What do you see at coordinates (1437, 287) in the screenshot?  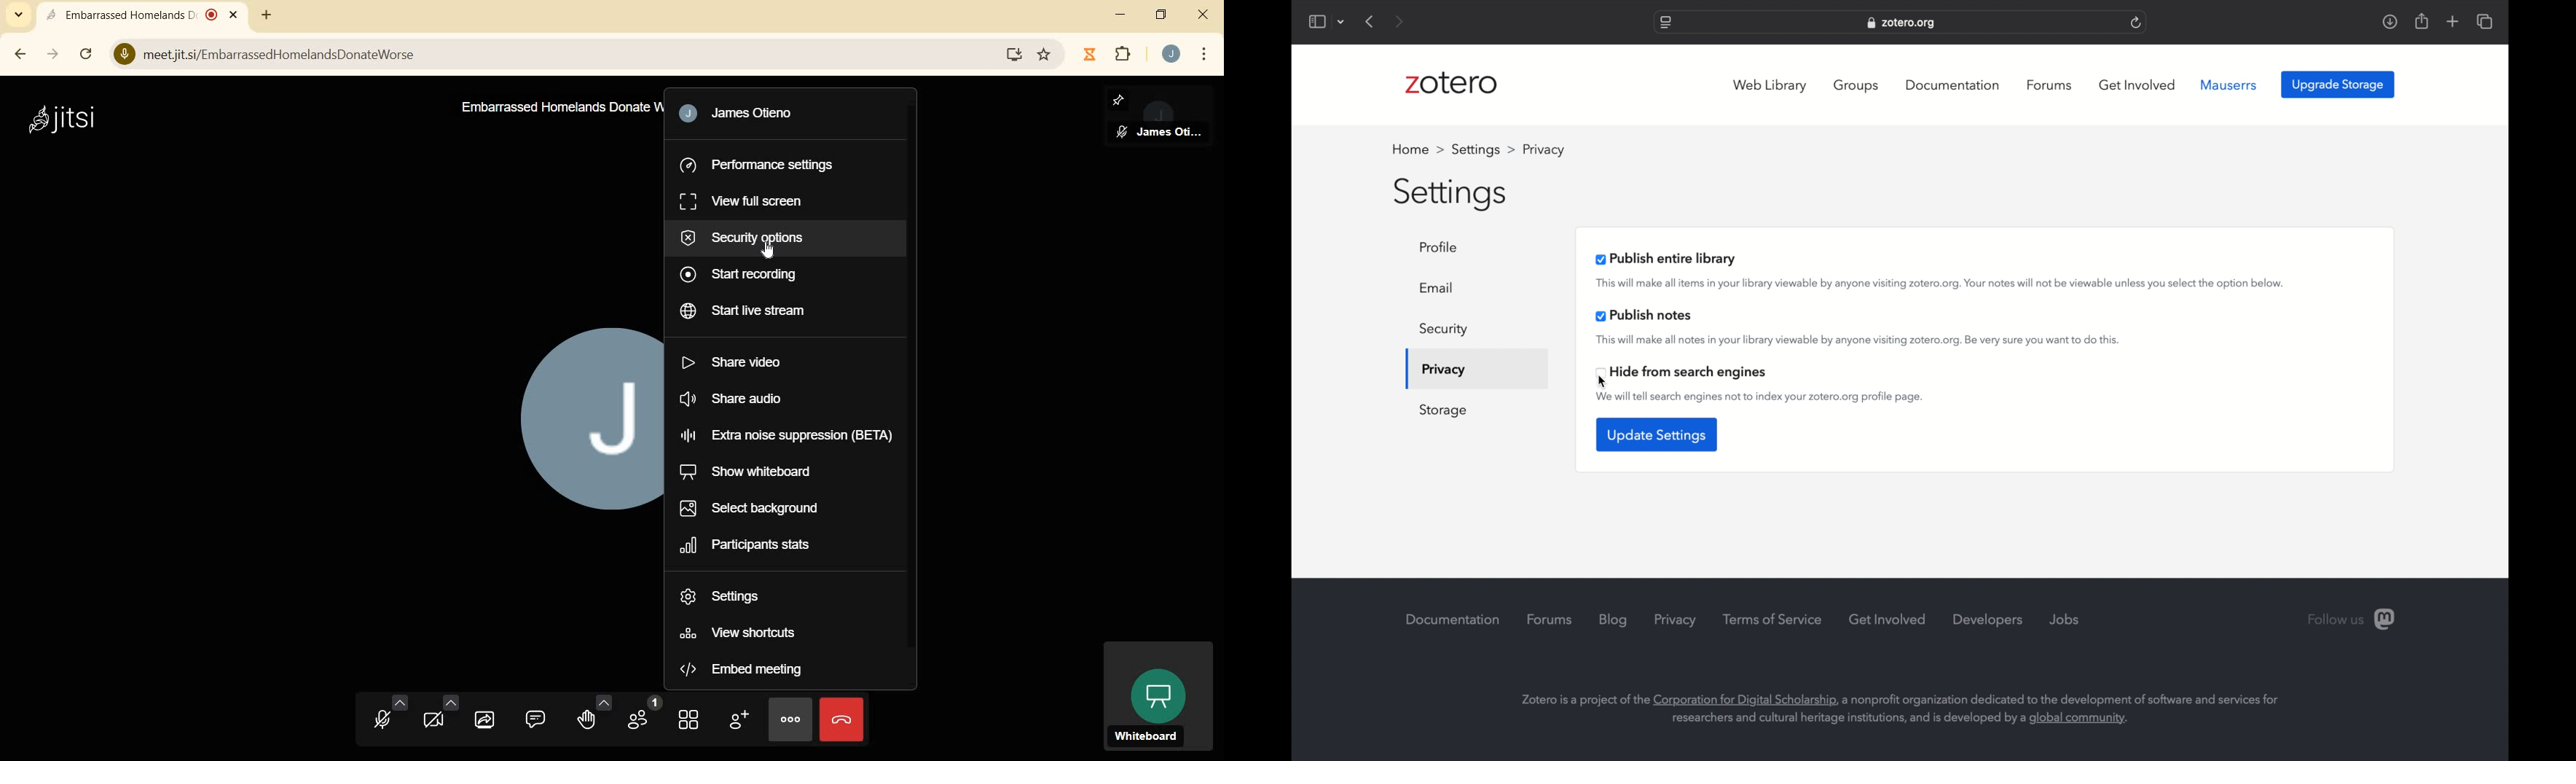 I see `email` at bounding box center [1437, 287].